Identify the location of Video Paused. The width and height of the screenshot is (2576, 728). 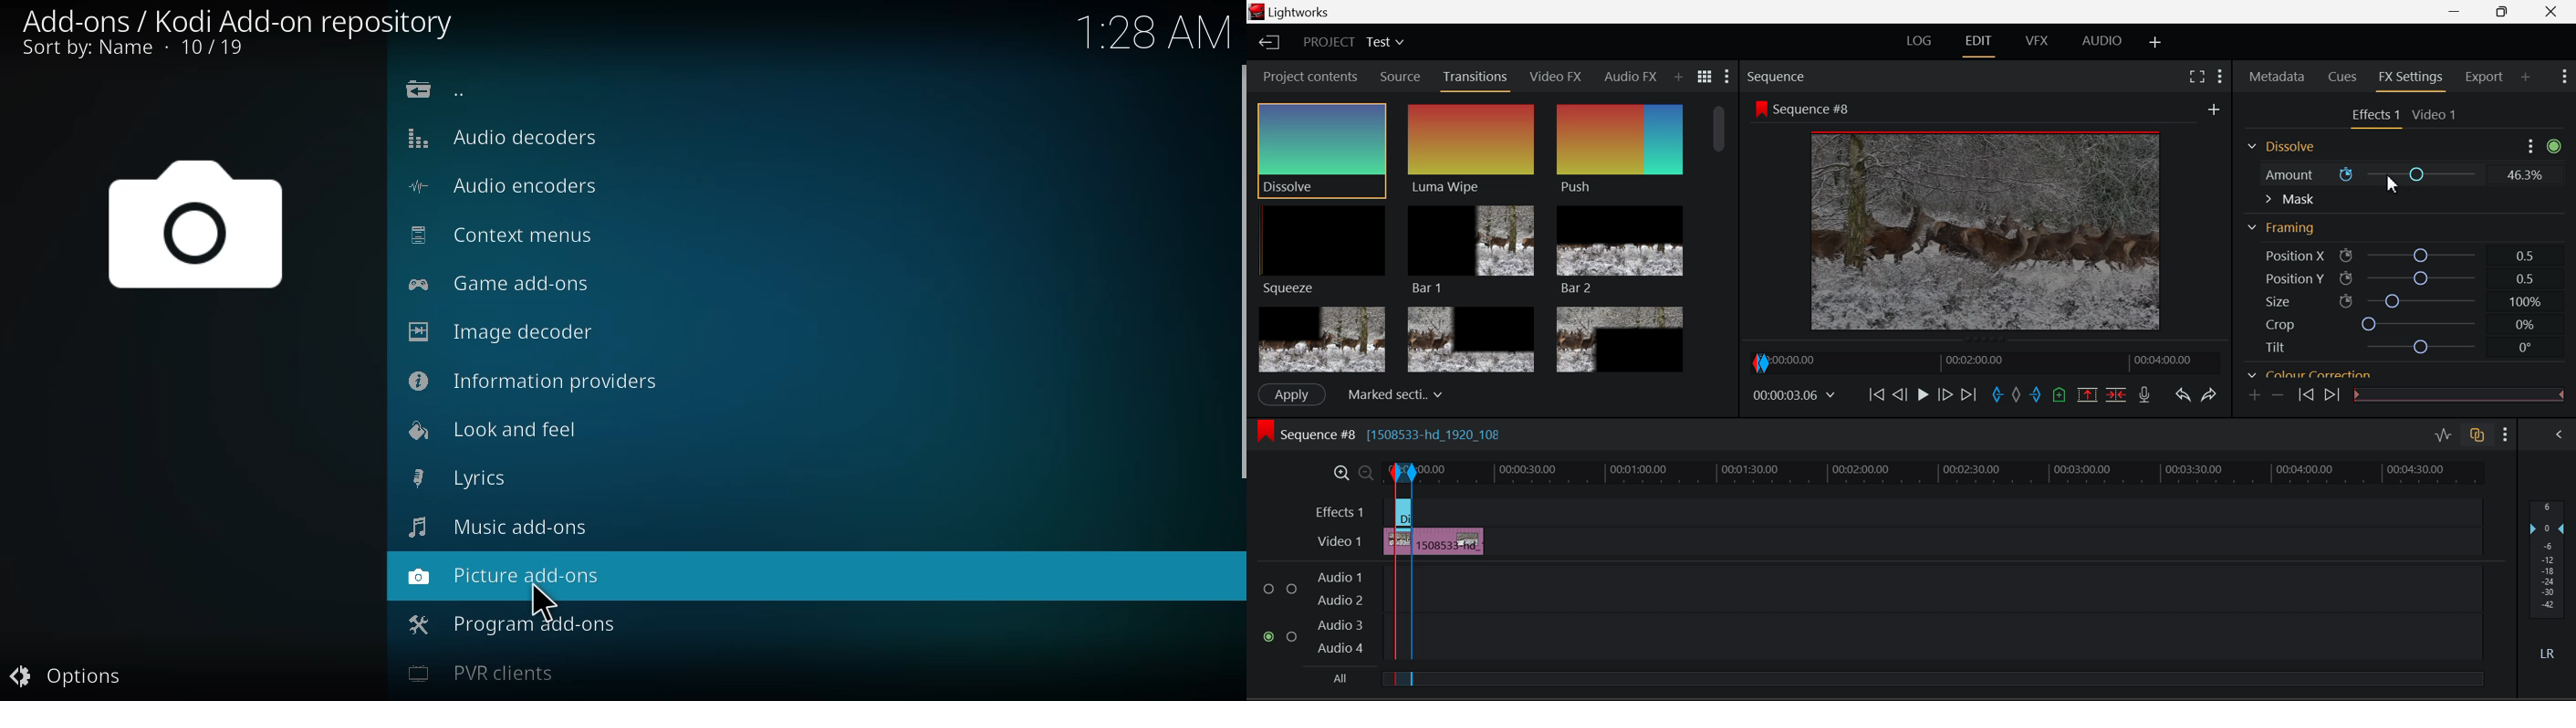
(1921, 396).